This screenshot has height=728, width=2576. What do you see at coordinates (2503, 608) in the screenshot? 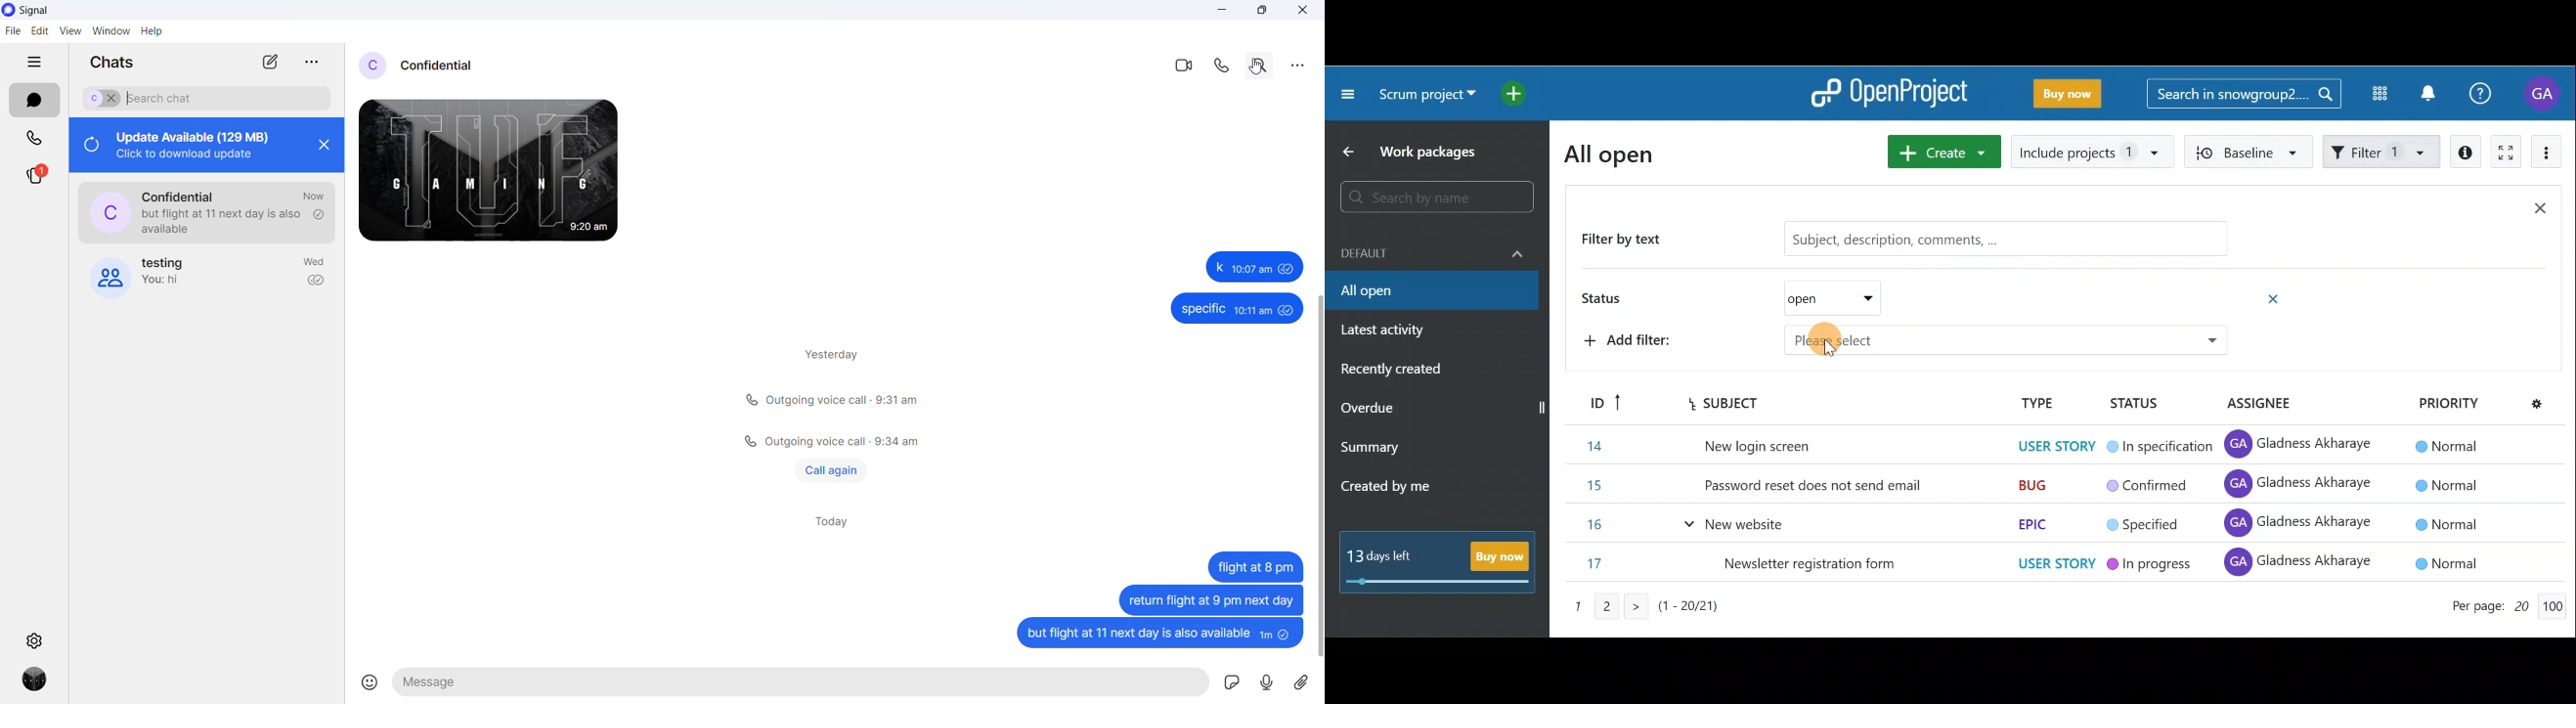
I see `Page count` at bounding box center [2503, 608].